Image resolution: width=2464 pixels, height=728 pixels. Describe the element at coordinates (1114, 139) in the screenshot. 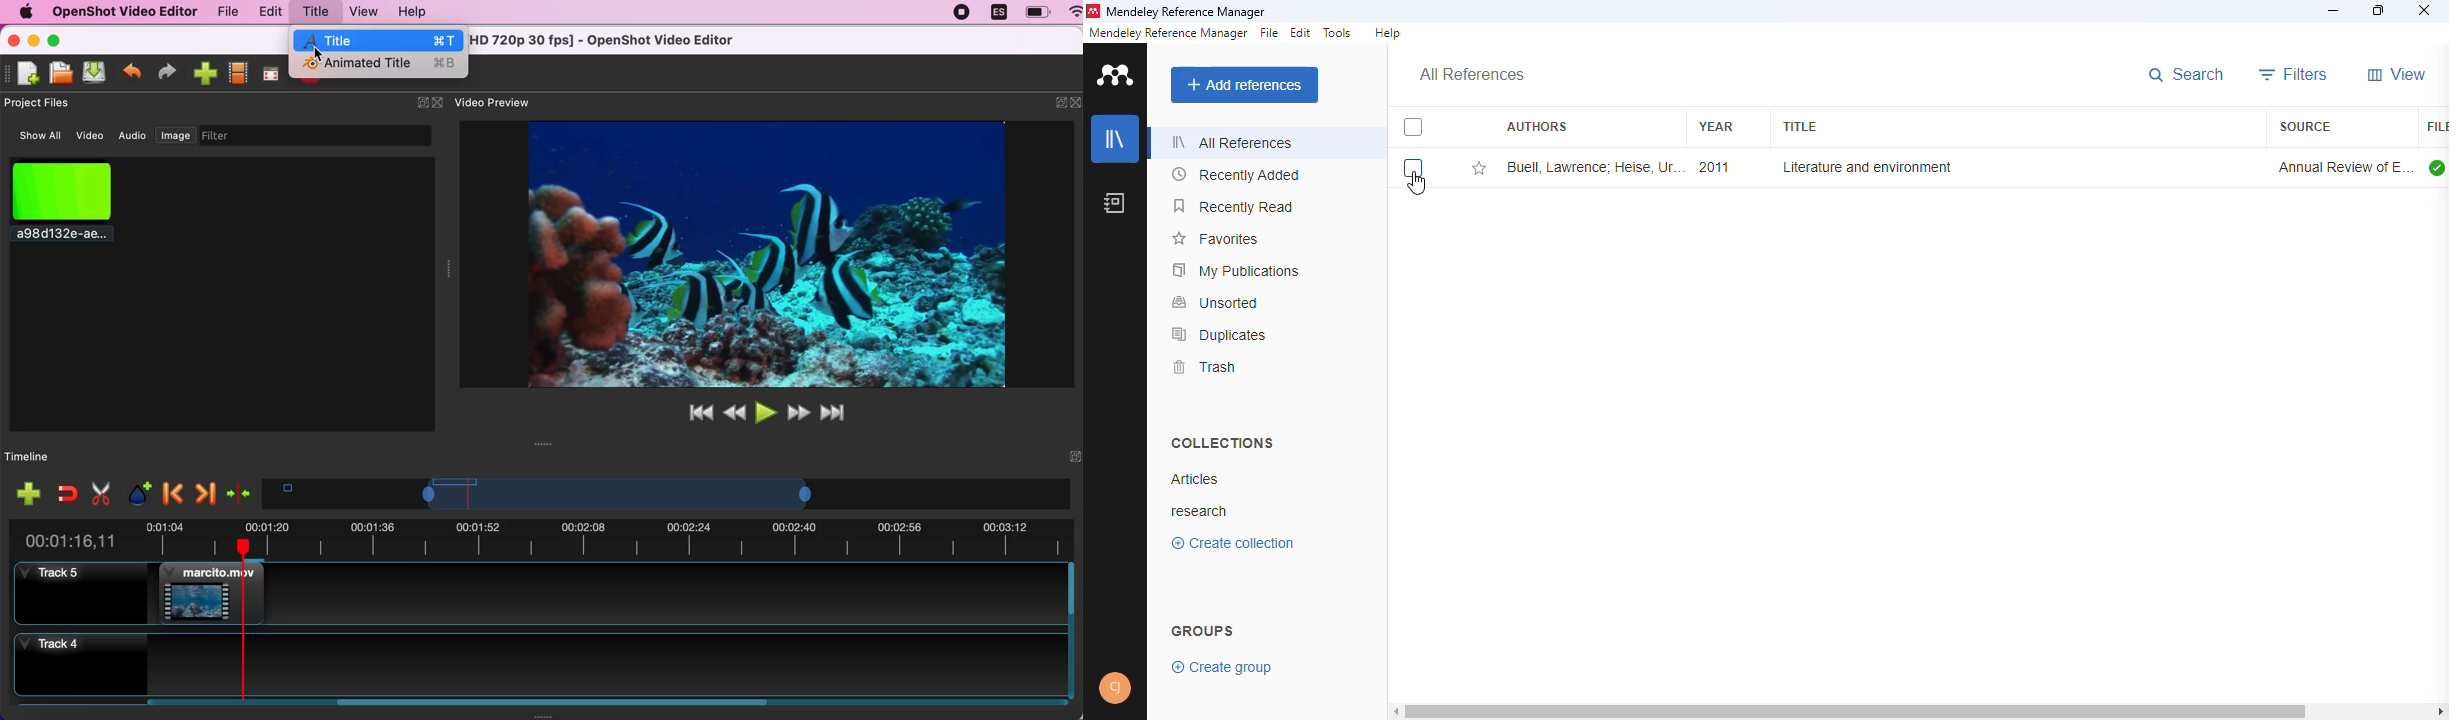

I see `library` at that location.